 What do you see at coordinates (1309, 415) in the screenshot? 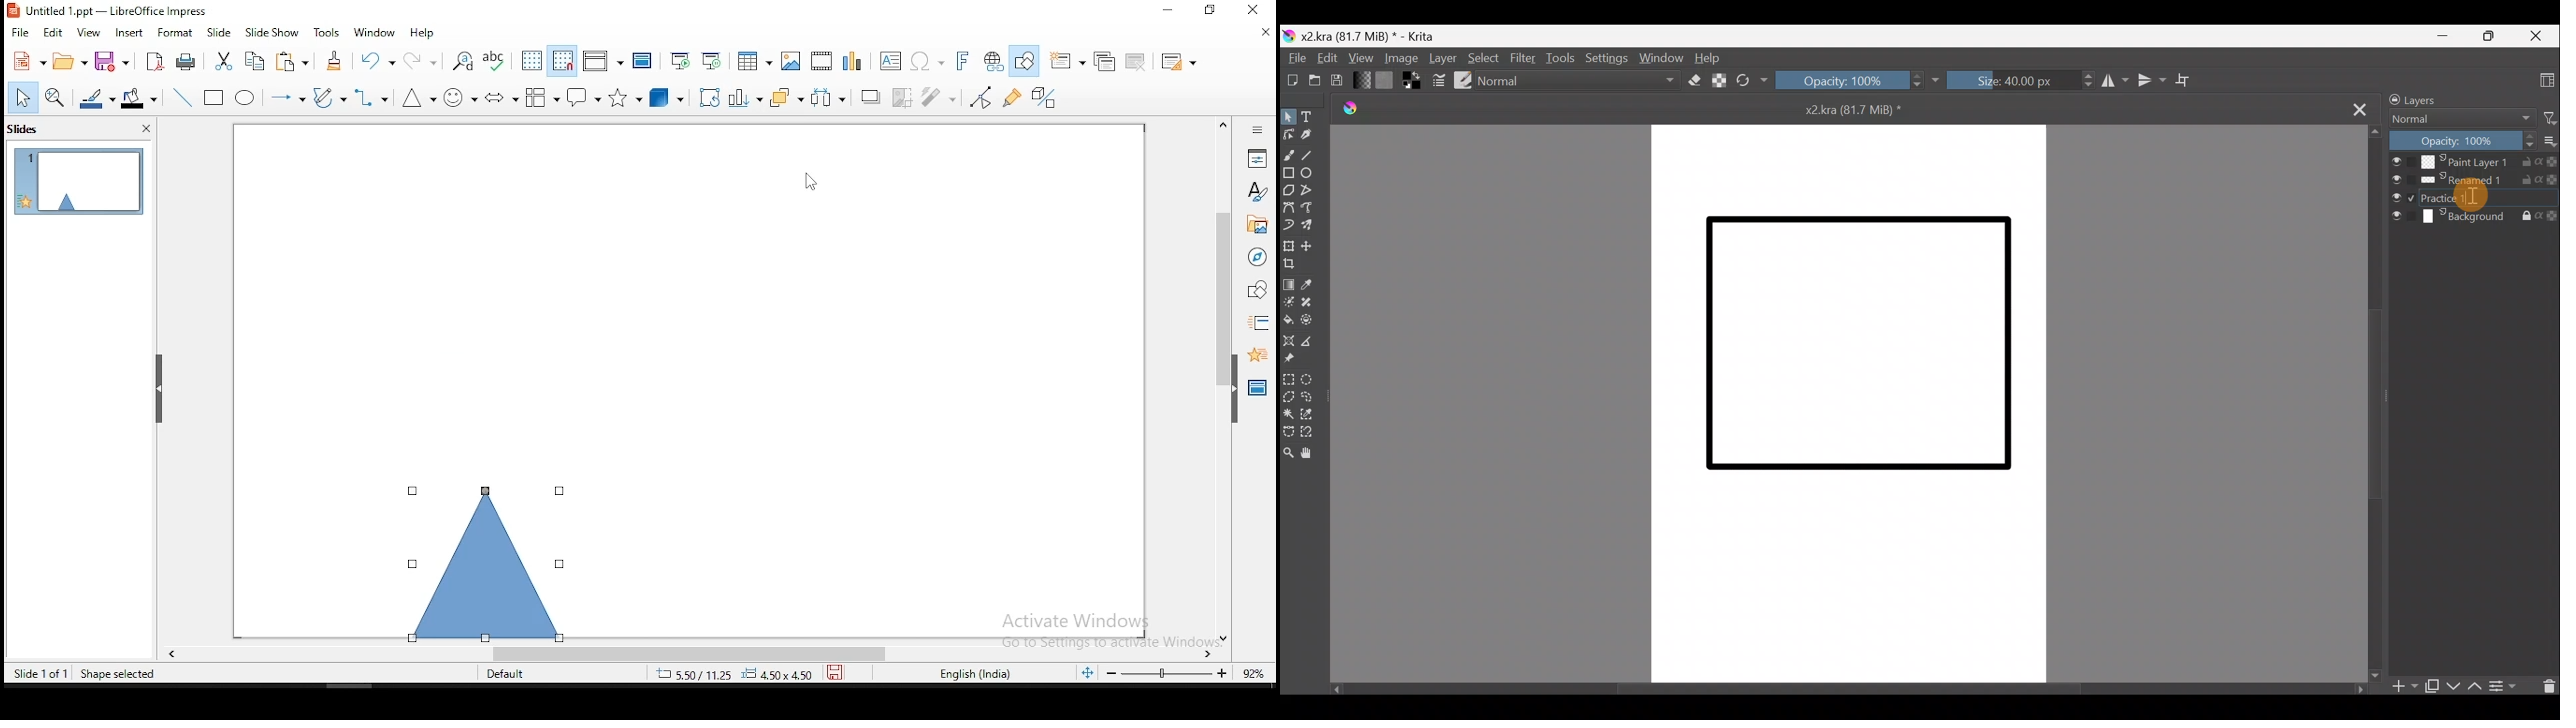
I see `Similar colour selection tool` at bounding box center [1309, 415].